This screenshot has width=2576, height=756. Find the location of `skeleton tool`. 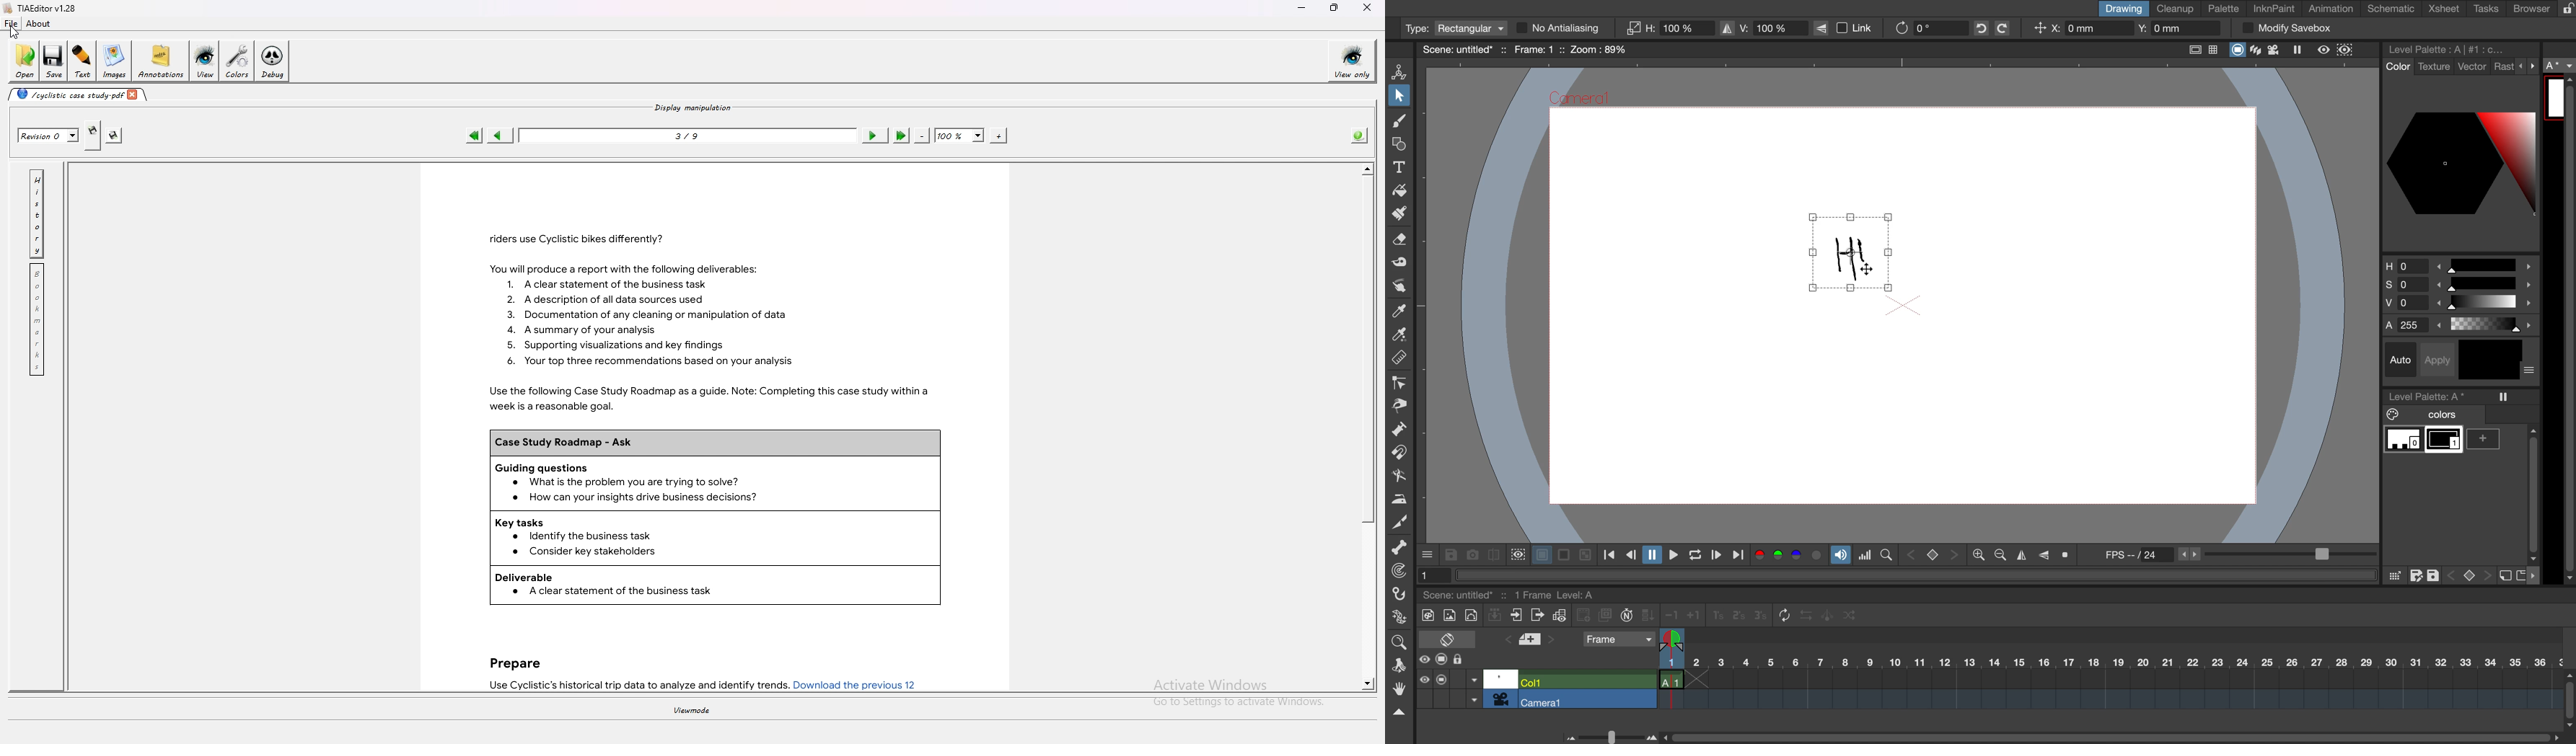

skeleton tool is located at coordinates (1400, 548).